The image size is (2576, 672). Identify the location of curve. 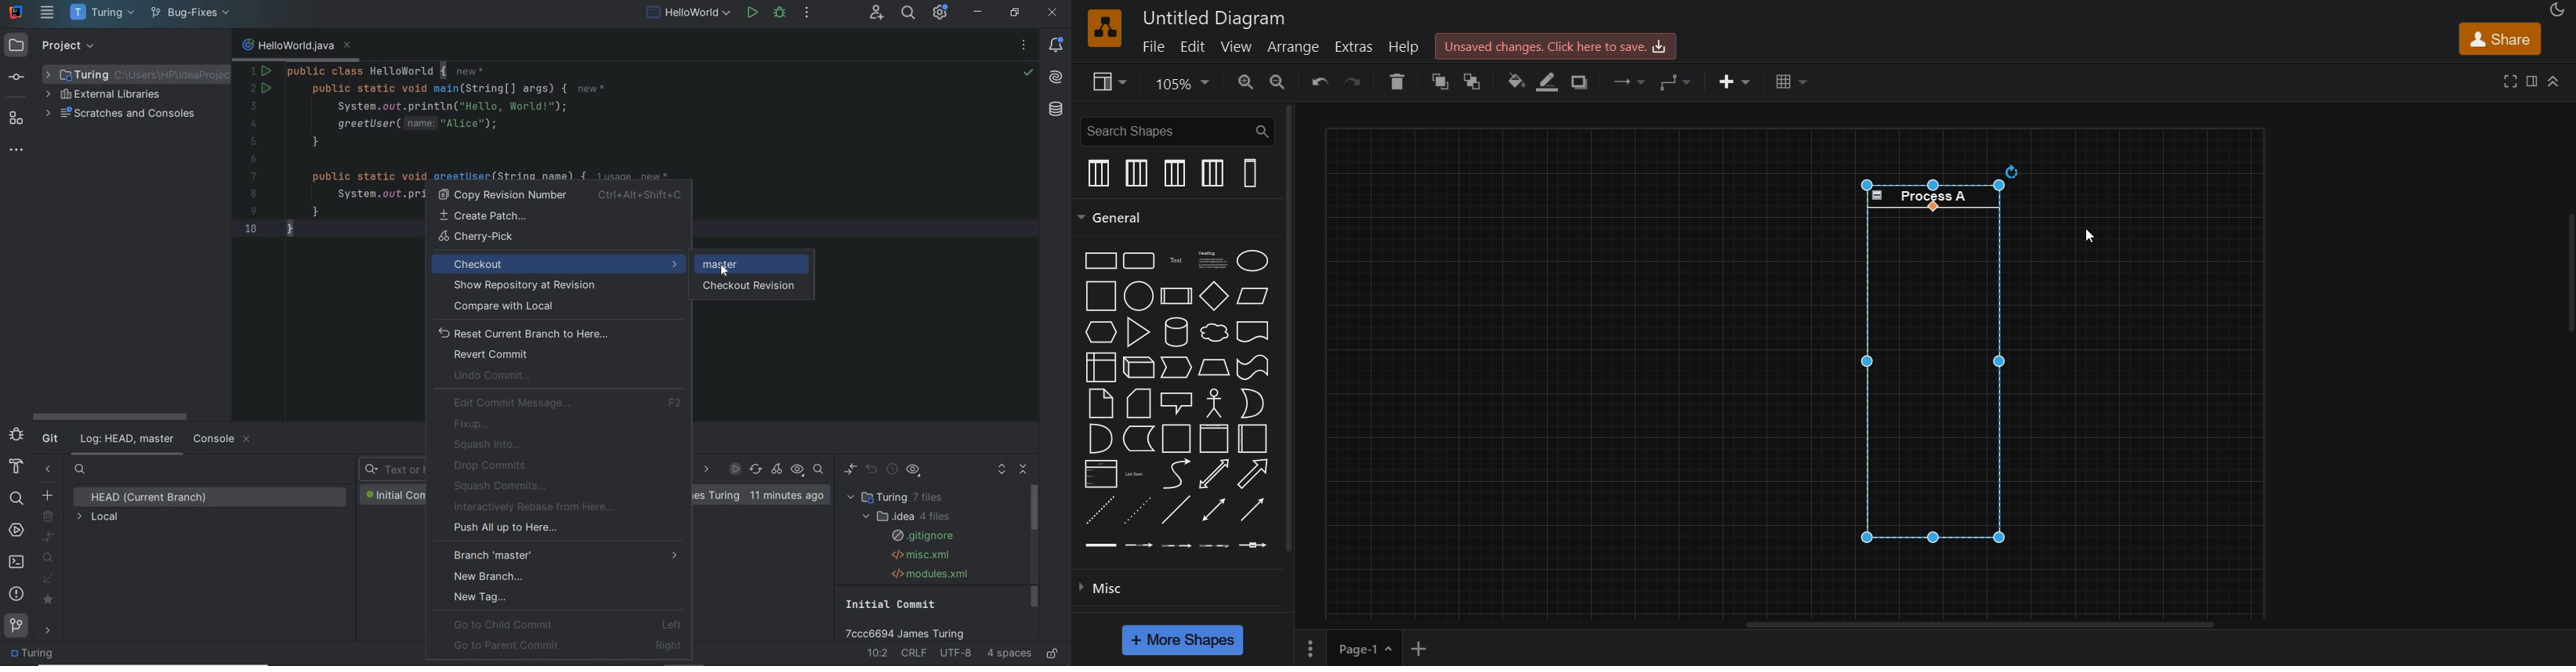
(1177, 476).